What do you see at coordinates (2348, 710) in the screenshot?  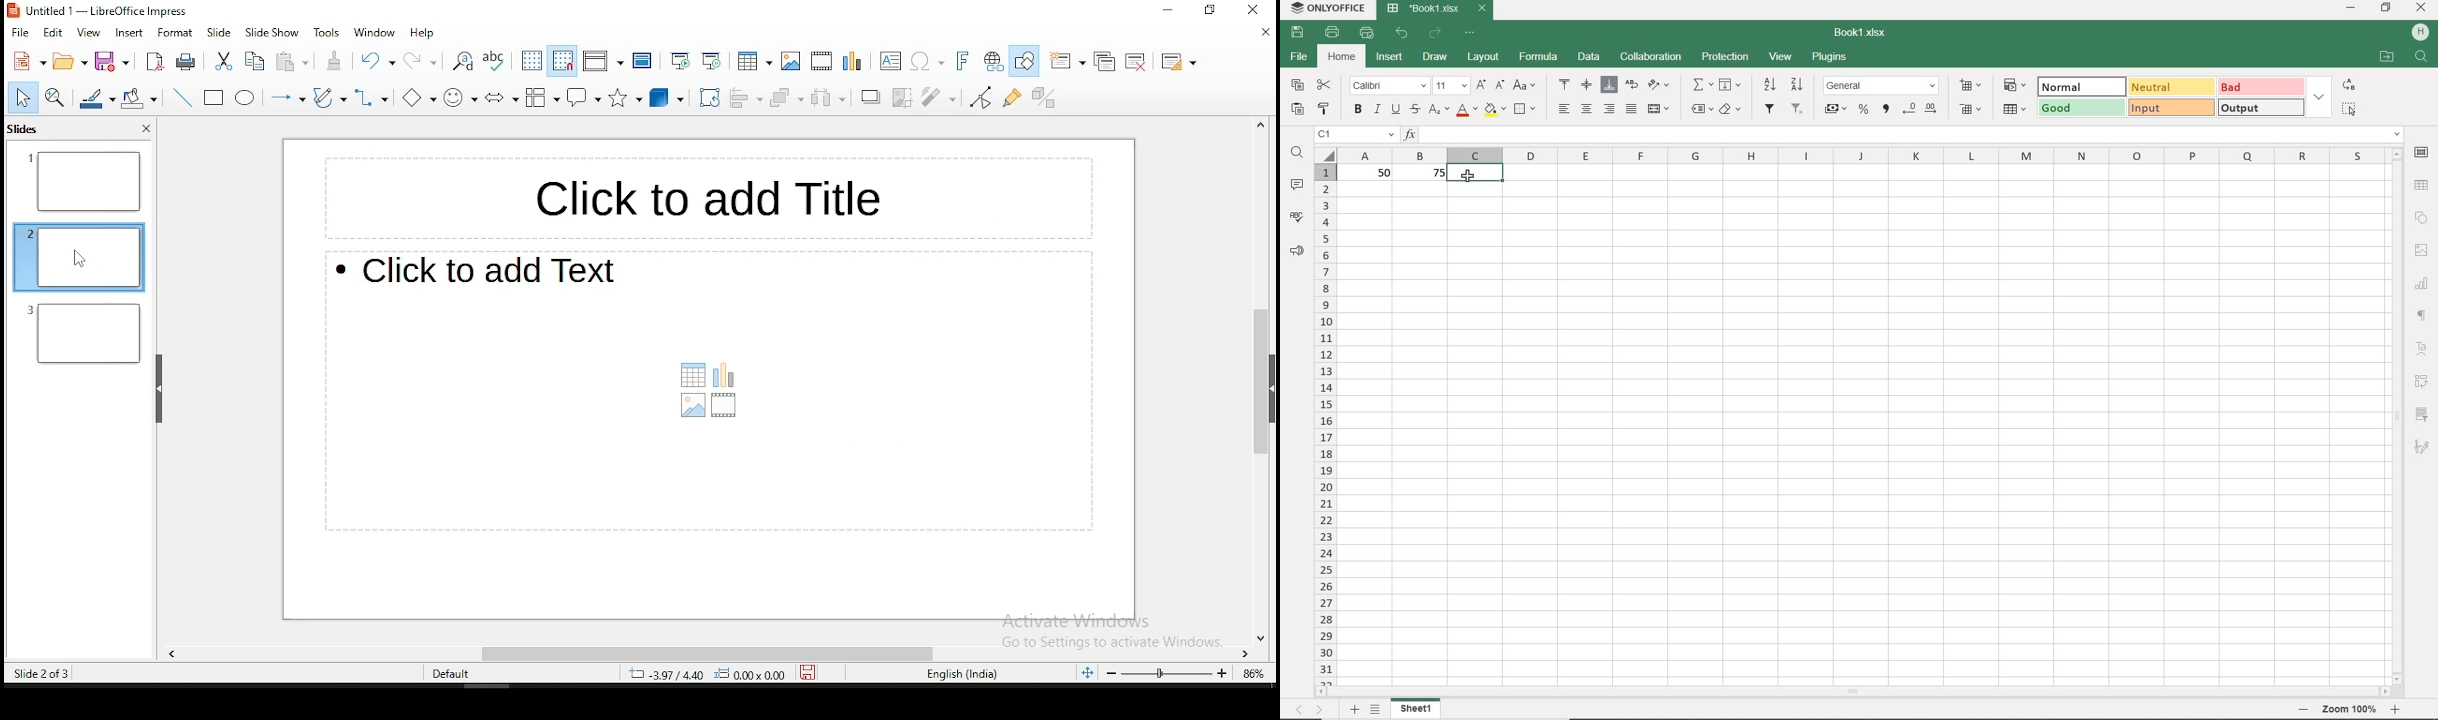 I see `zoom` at bounding box center [2348, 710].